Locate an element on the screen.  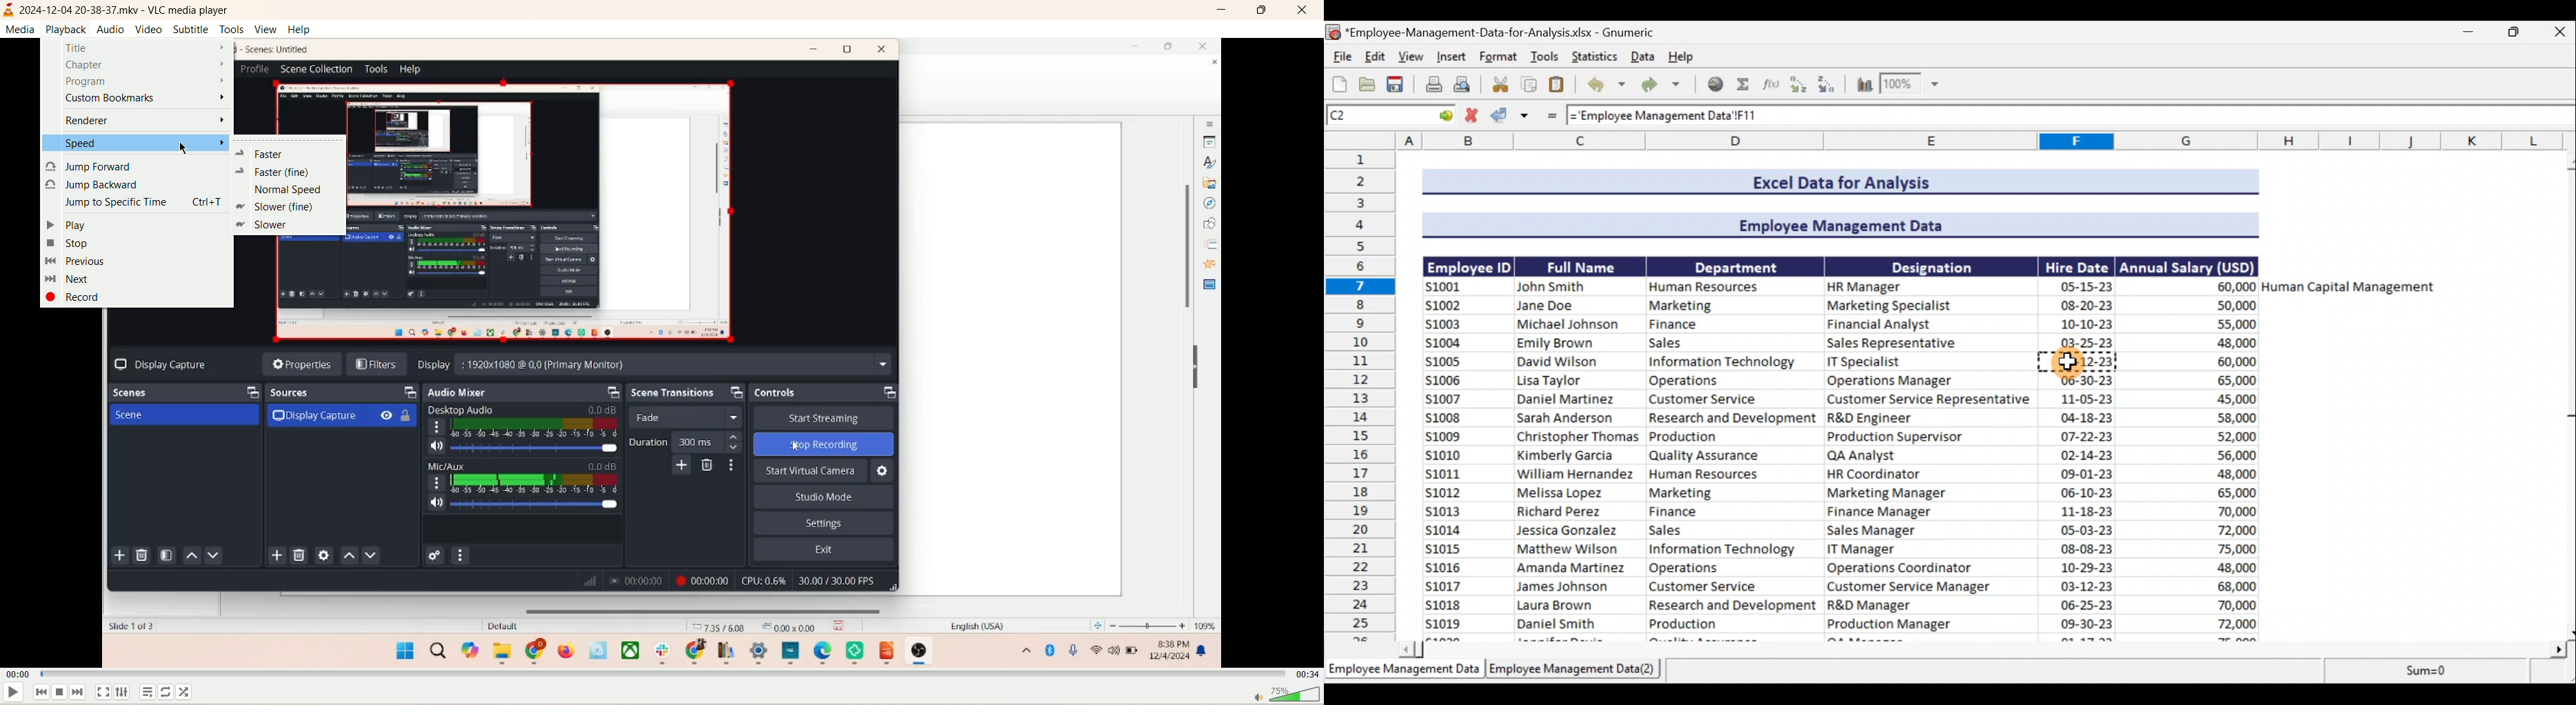
previous is located at coordinates (77, 262).